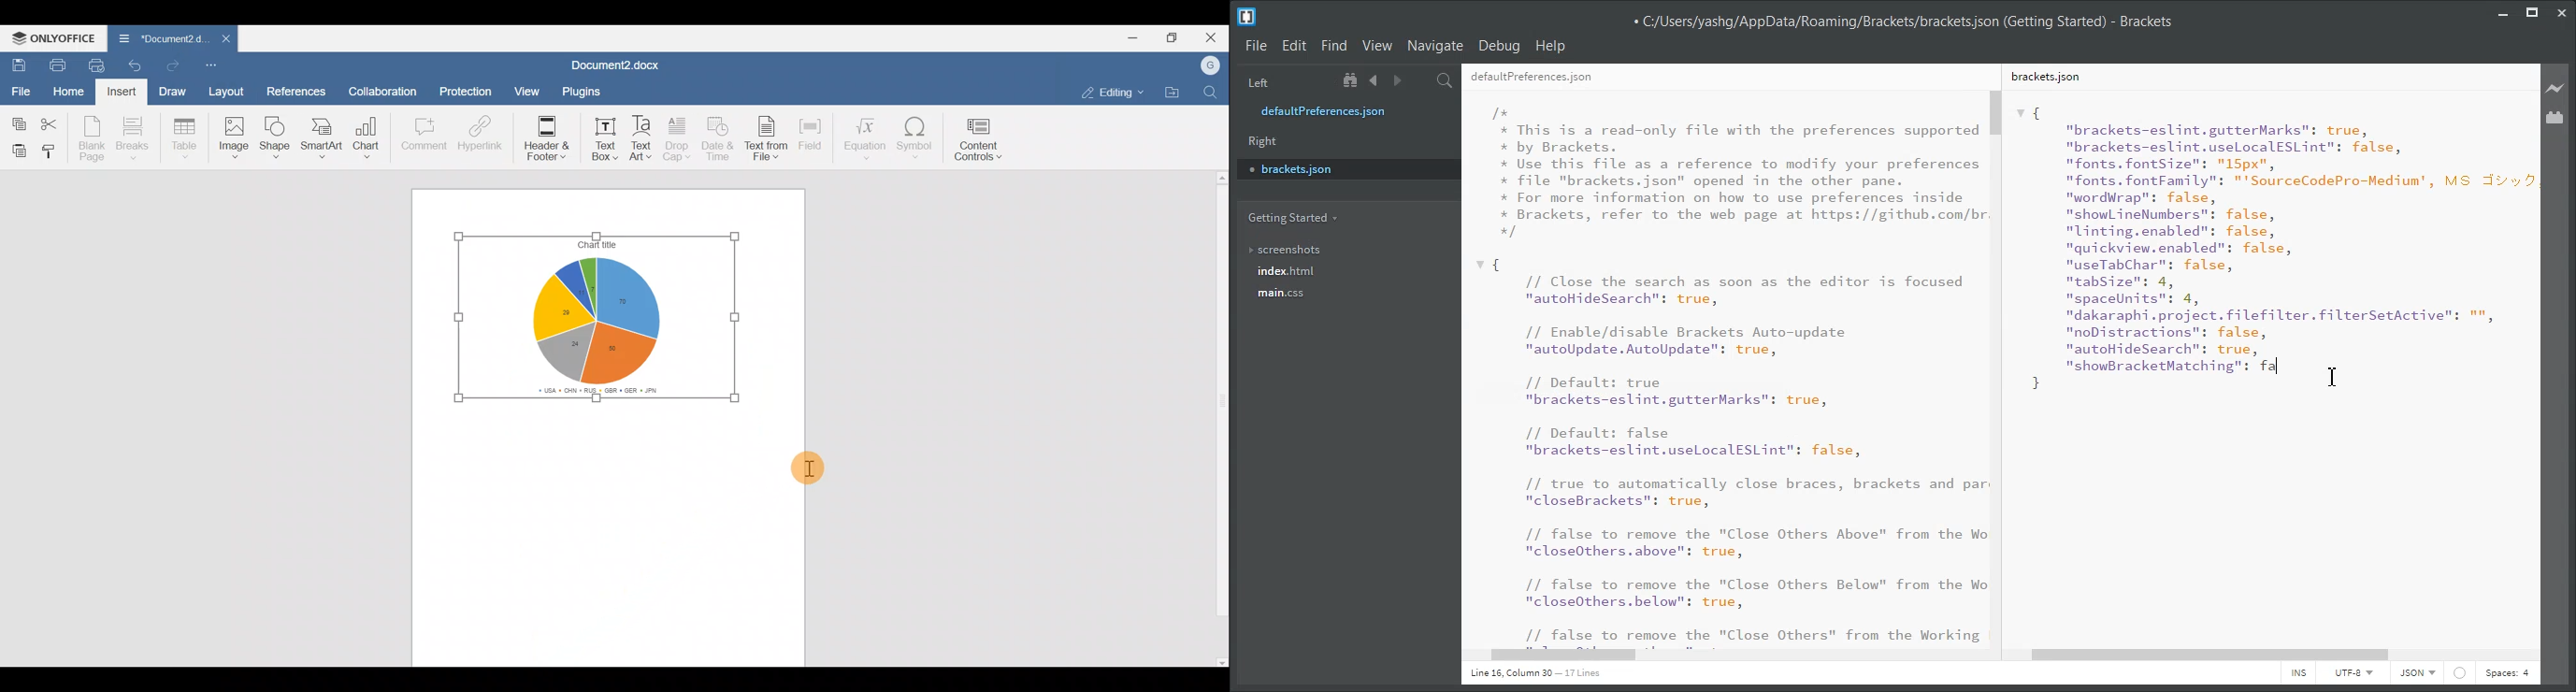 The width and height of the screenshot is (2576, 700). What do you see at coordinates (224, 40) in the screenshot?
I see `Close document` at bounding box center [224, 40].